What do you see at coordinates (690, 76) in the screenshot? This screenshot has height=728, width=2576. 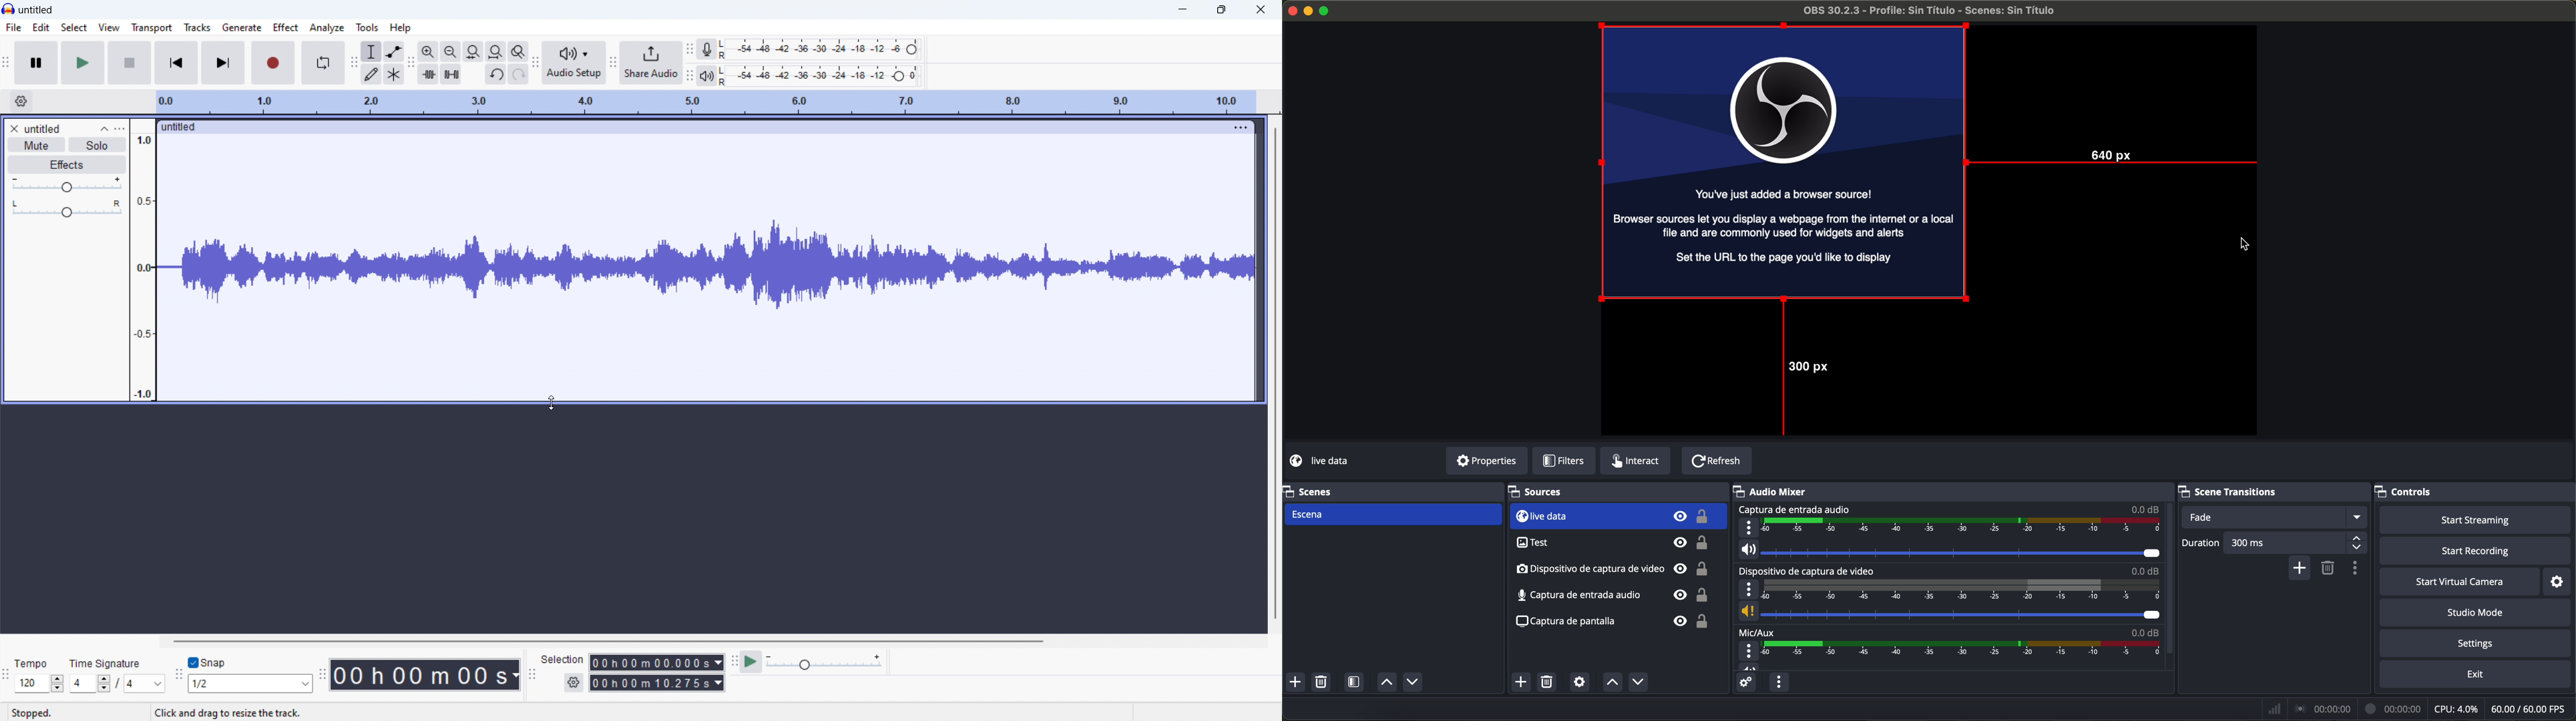 I see `playback meter toolbar` at bounding box center [690, 76].